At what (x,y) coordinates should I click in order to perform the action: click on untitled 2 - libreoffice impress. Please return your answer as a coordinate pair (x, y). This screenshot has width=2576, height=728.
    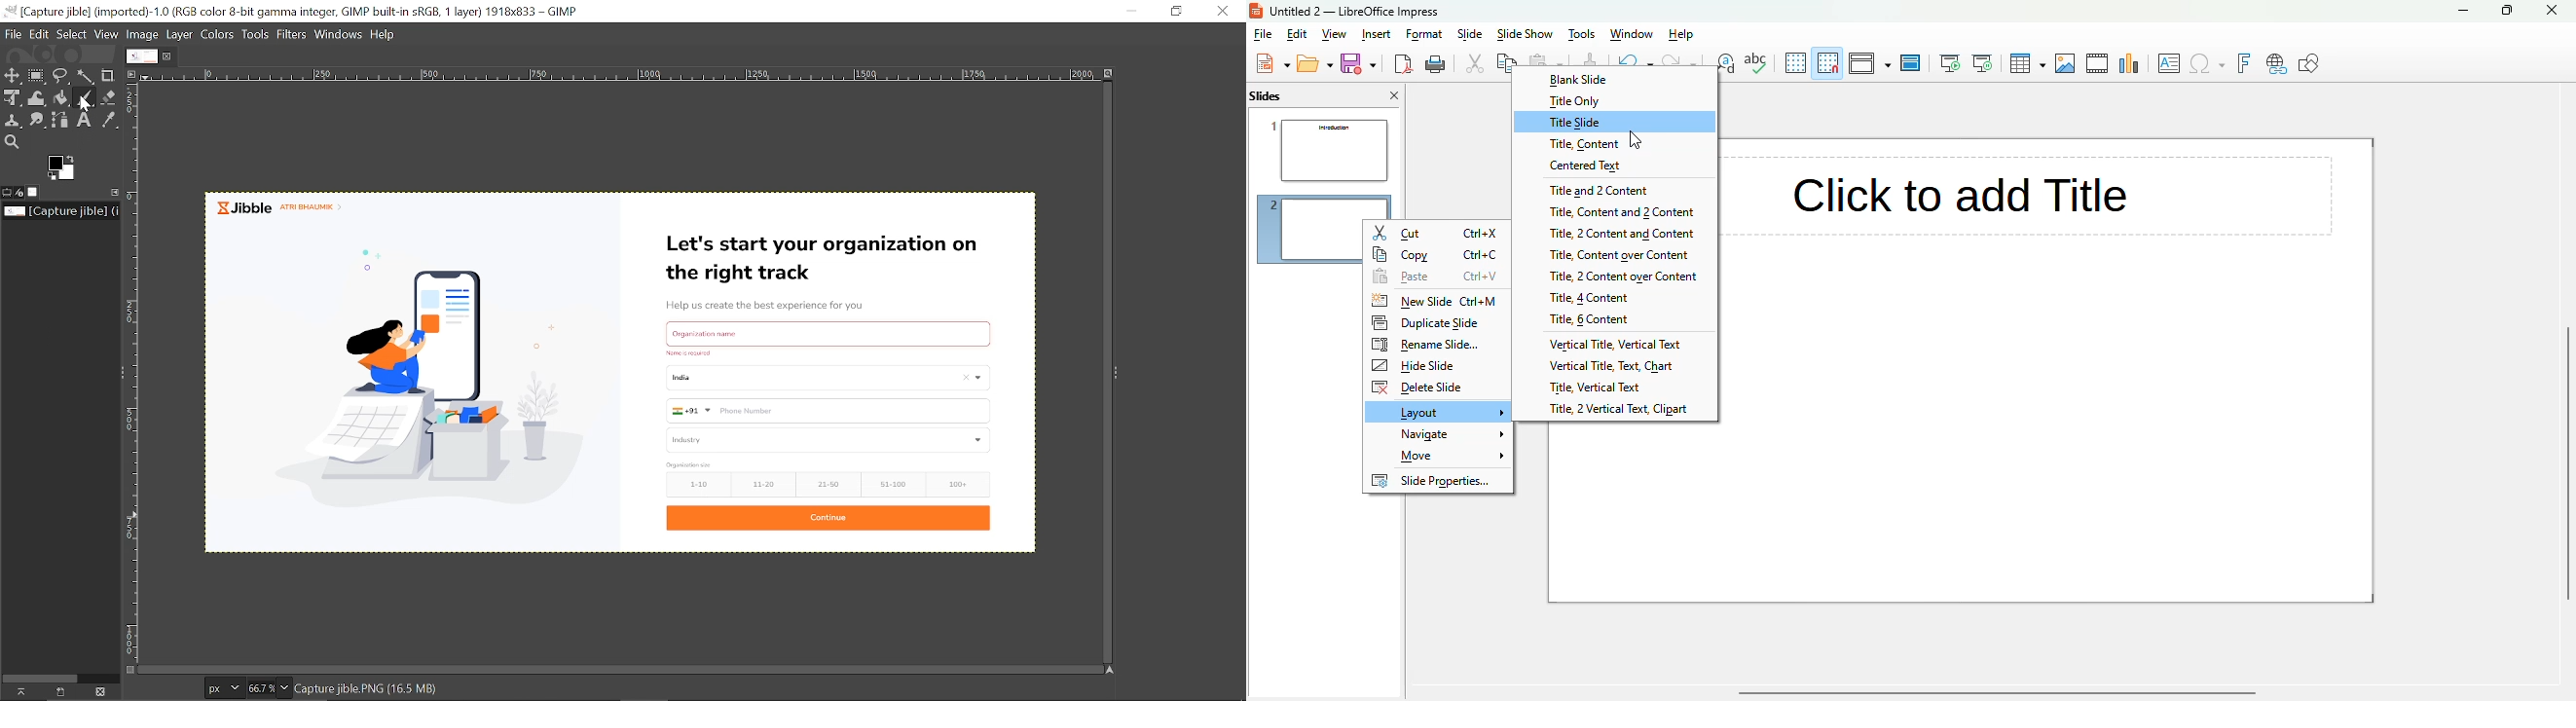
    Looking at the image, I should click on (1354, 11).